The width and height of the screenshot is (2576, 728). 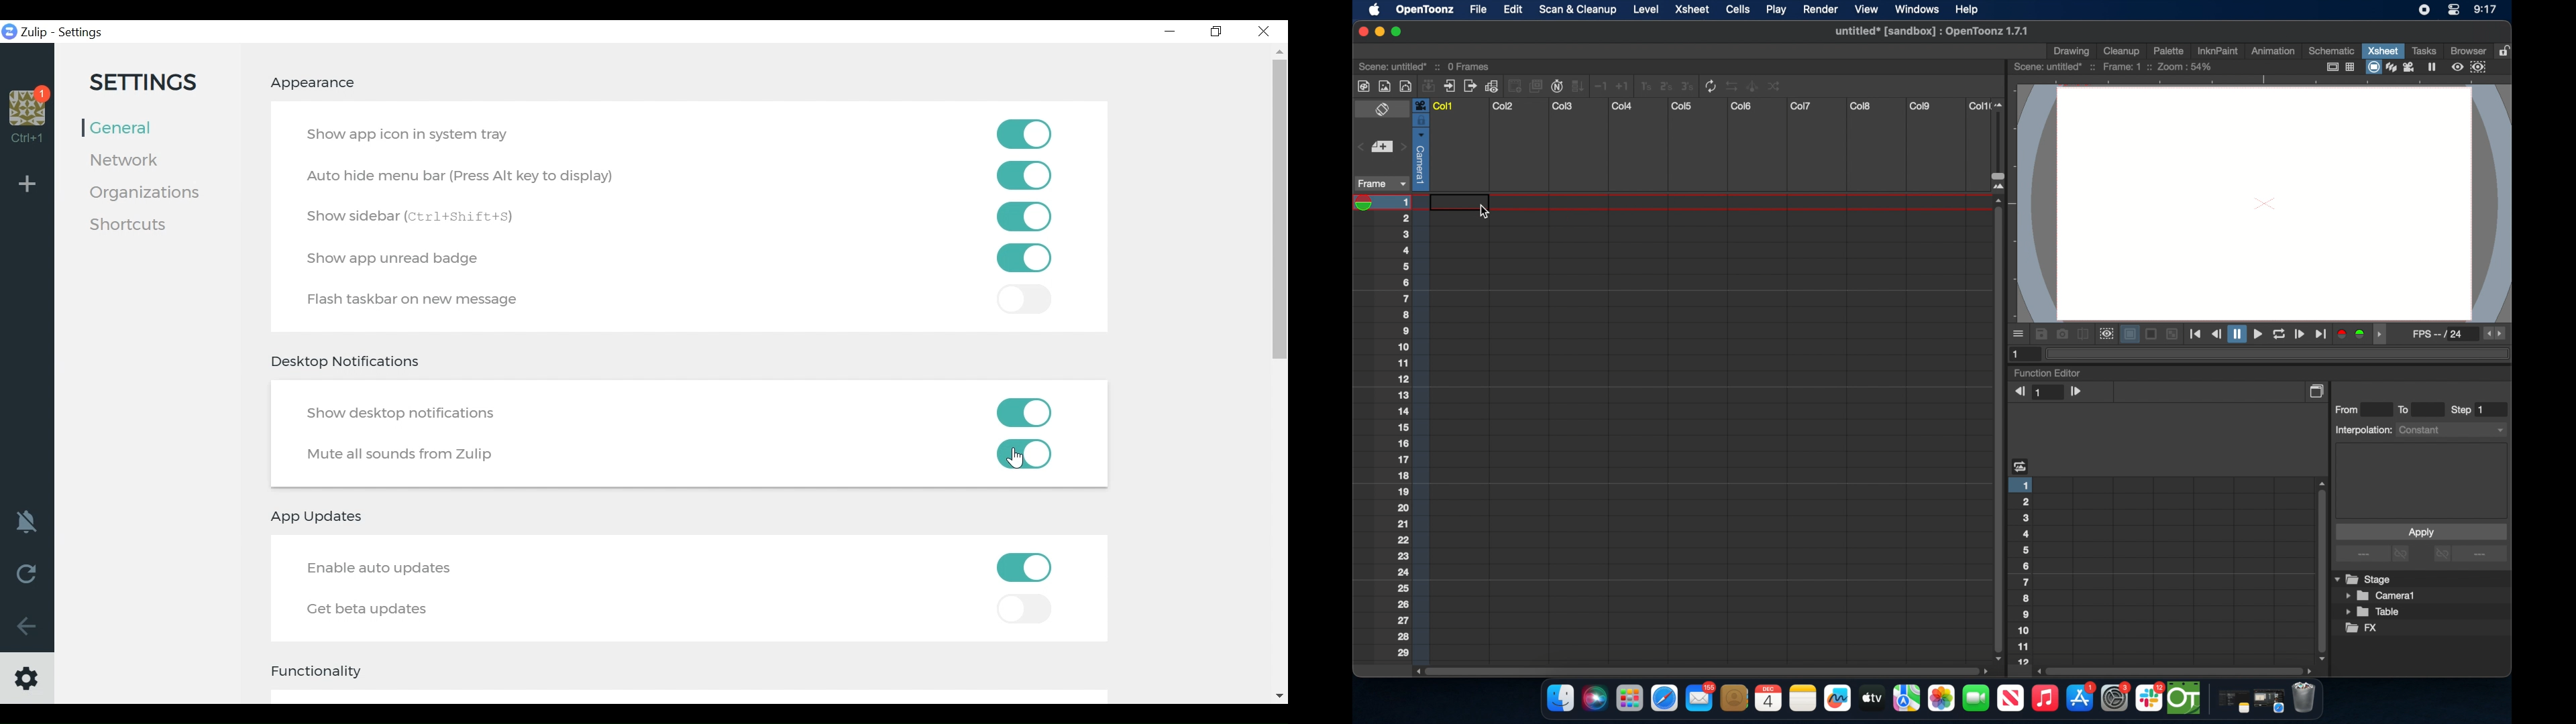 I want to click on Settings, so click(x=148, y=82).